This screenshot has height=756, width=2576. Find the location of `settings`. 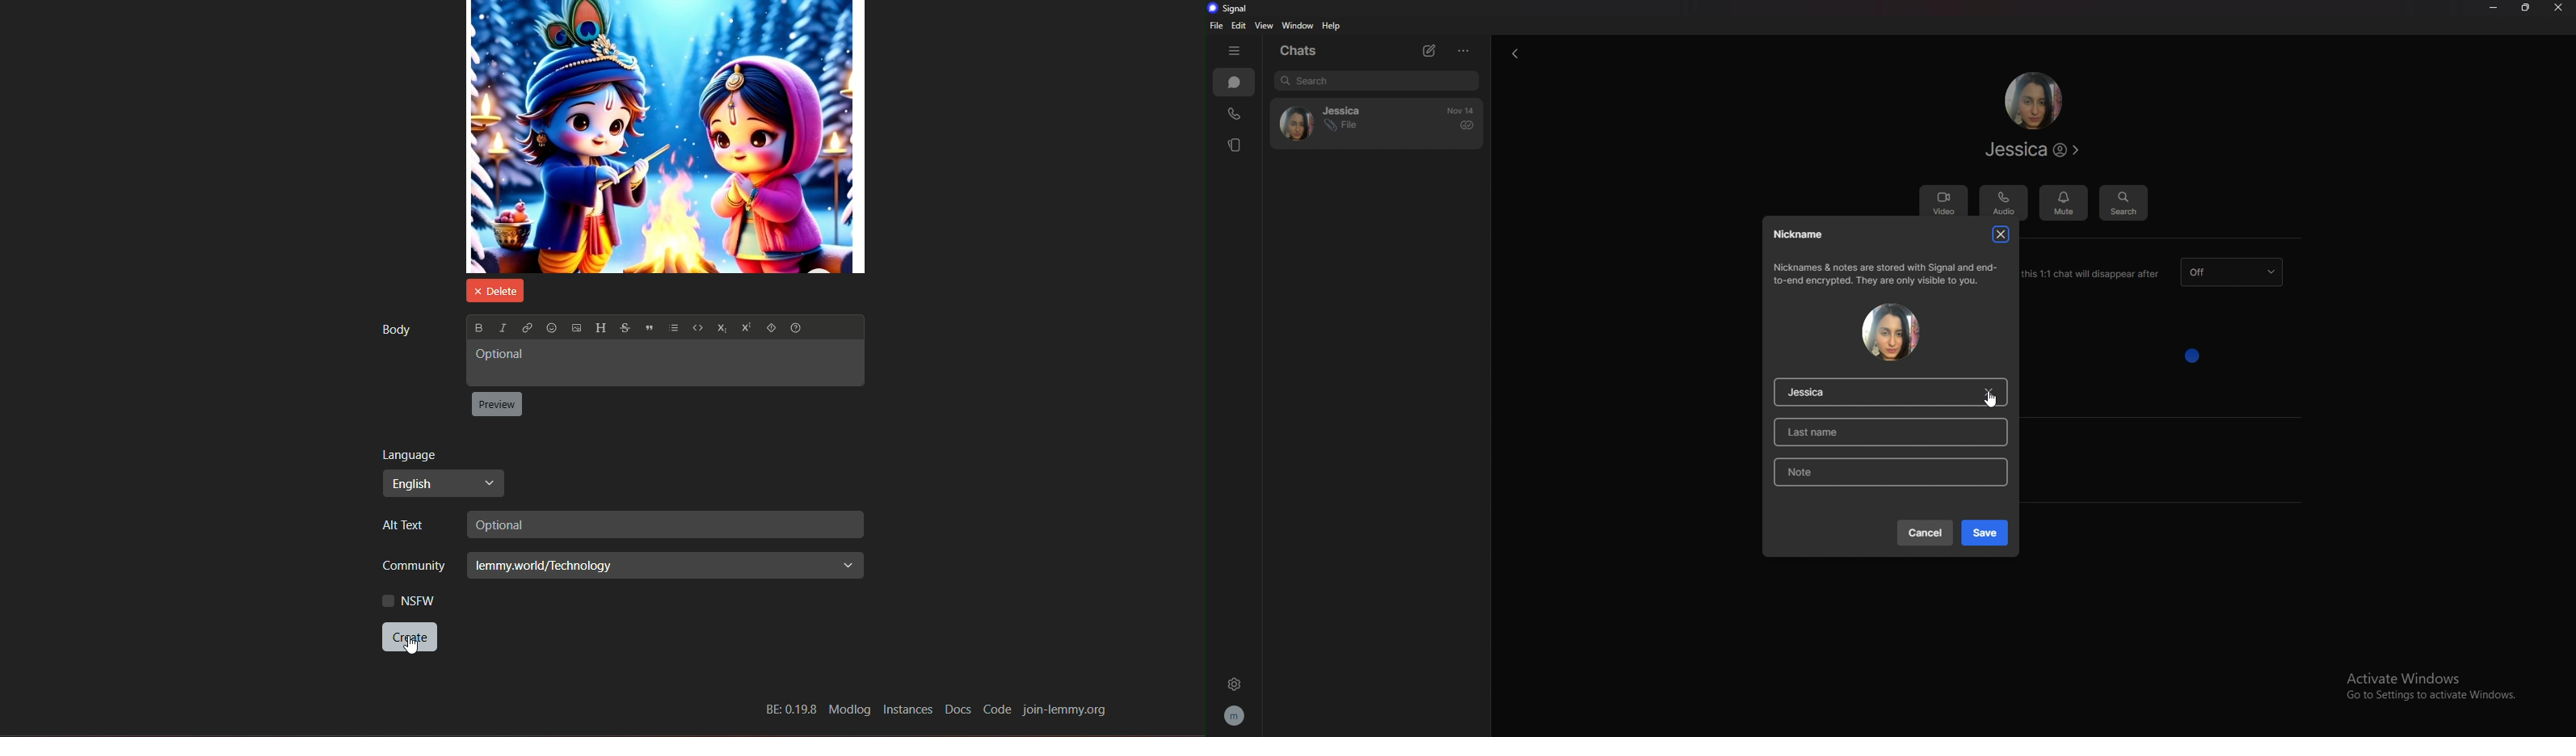

settings is located at coordinates (1236, 682).